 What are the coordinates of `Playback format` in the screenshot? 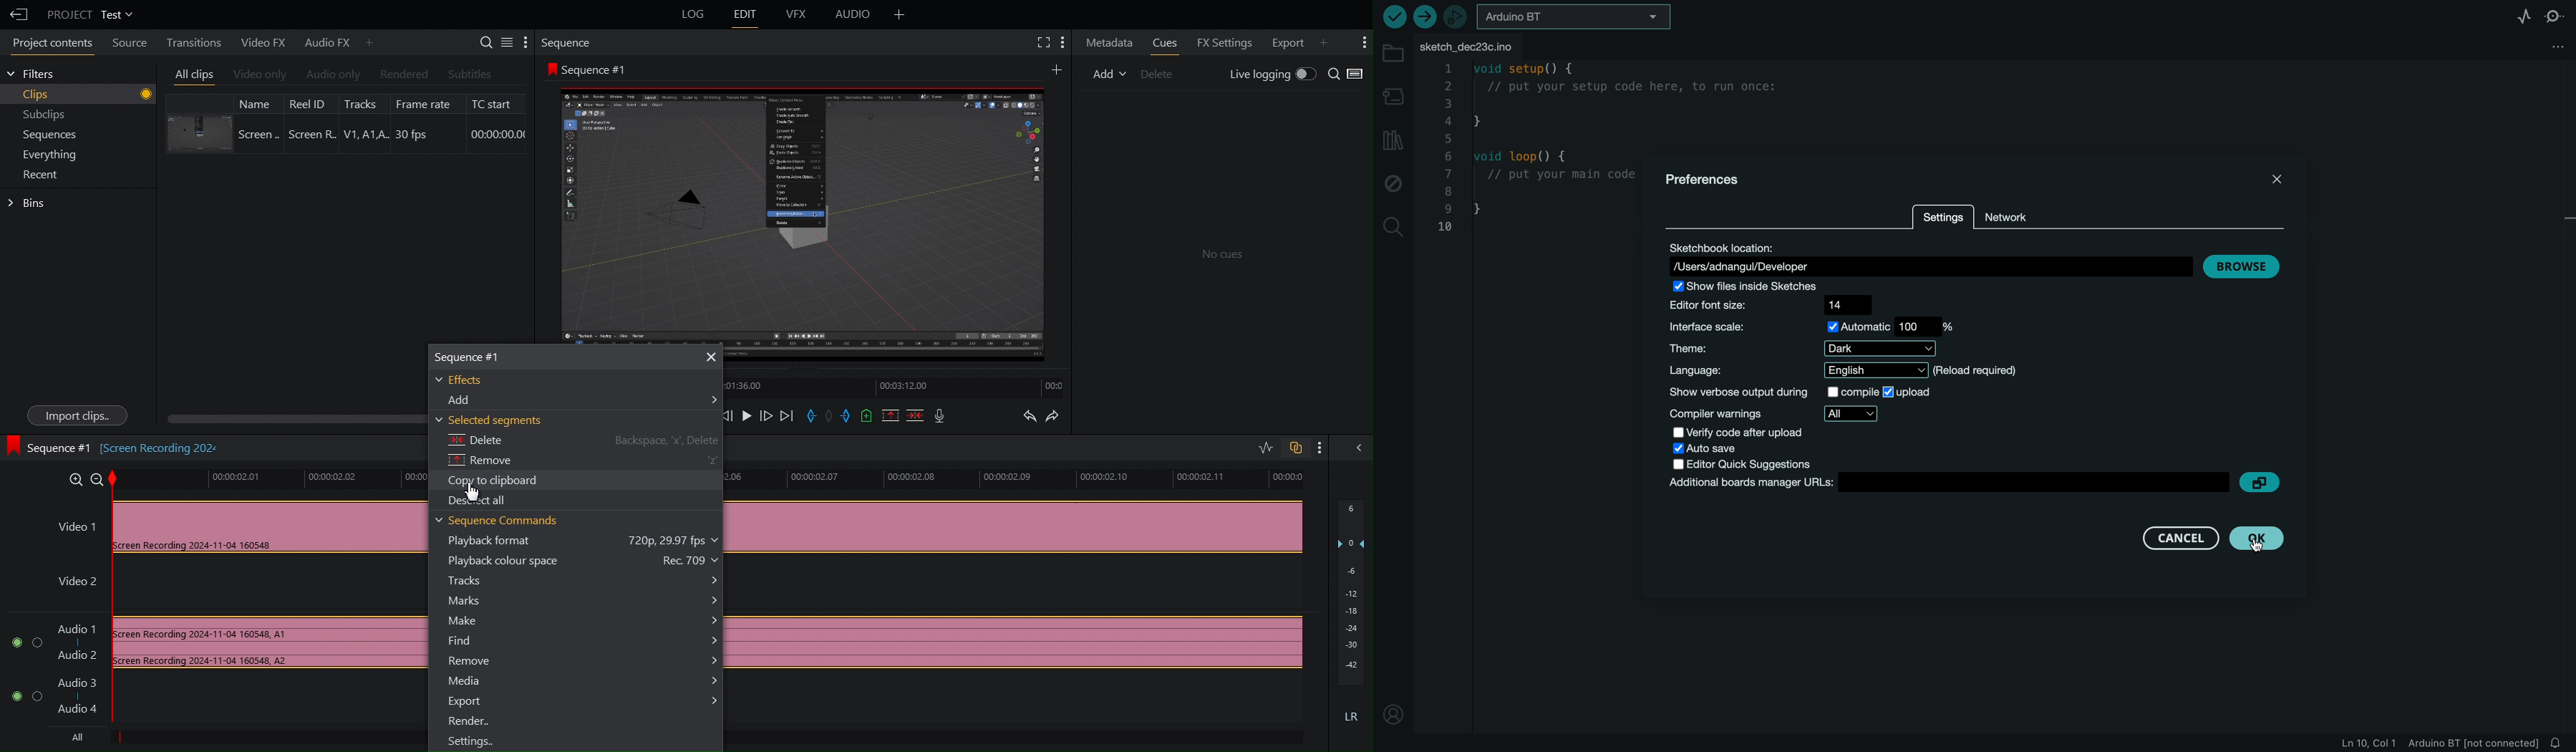 It's located at (584, 542).